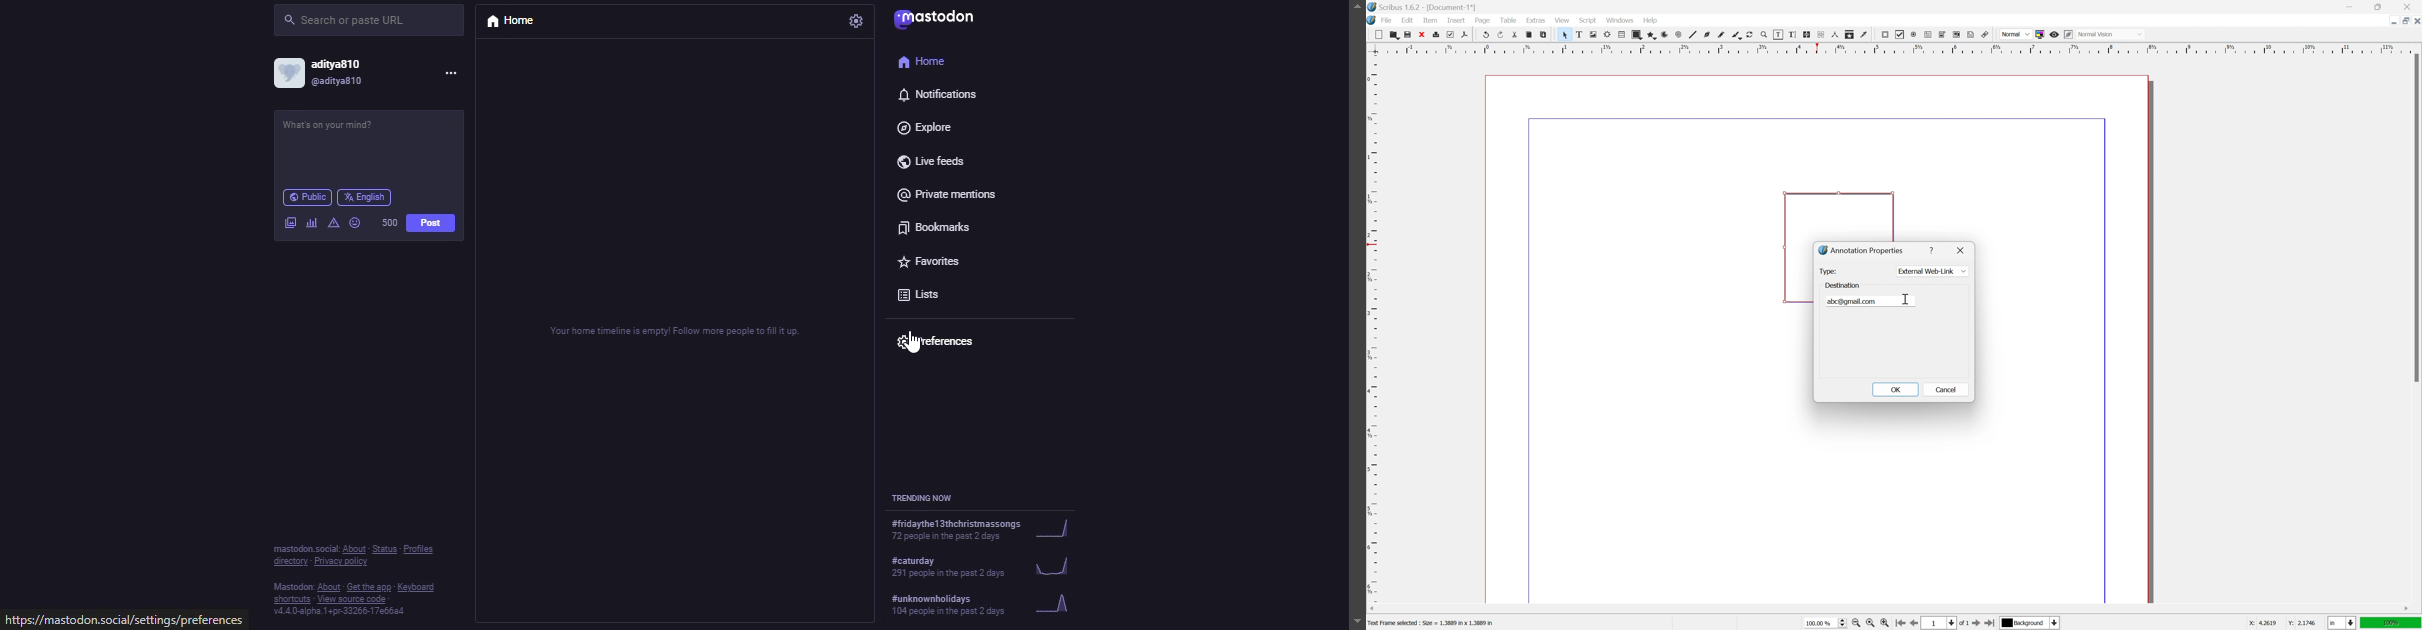  I want to click on help, so click(1934, 250).